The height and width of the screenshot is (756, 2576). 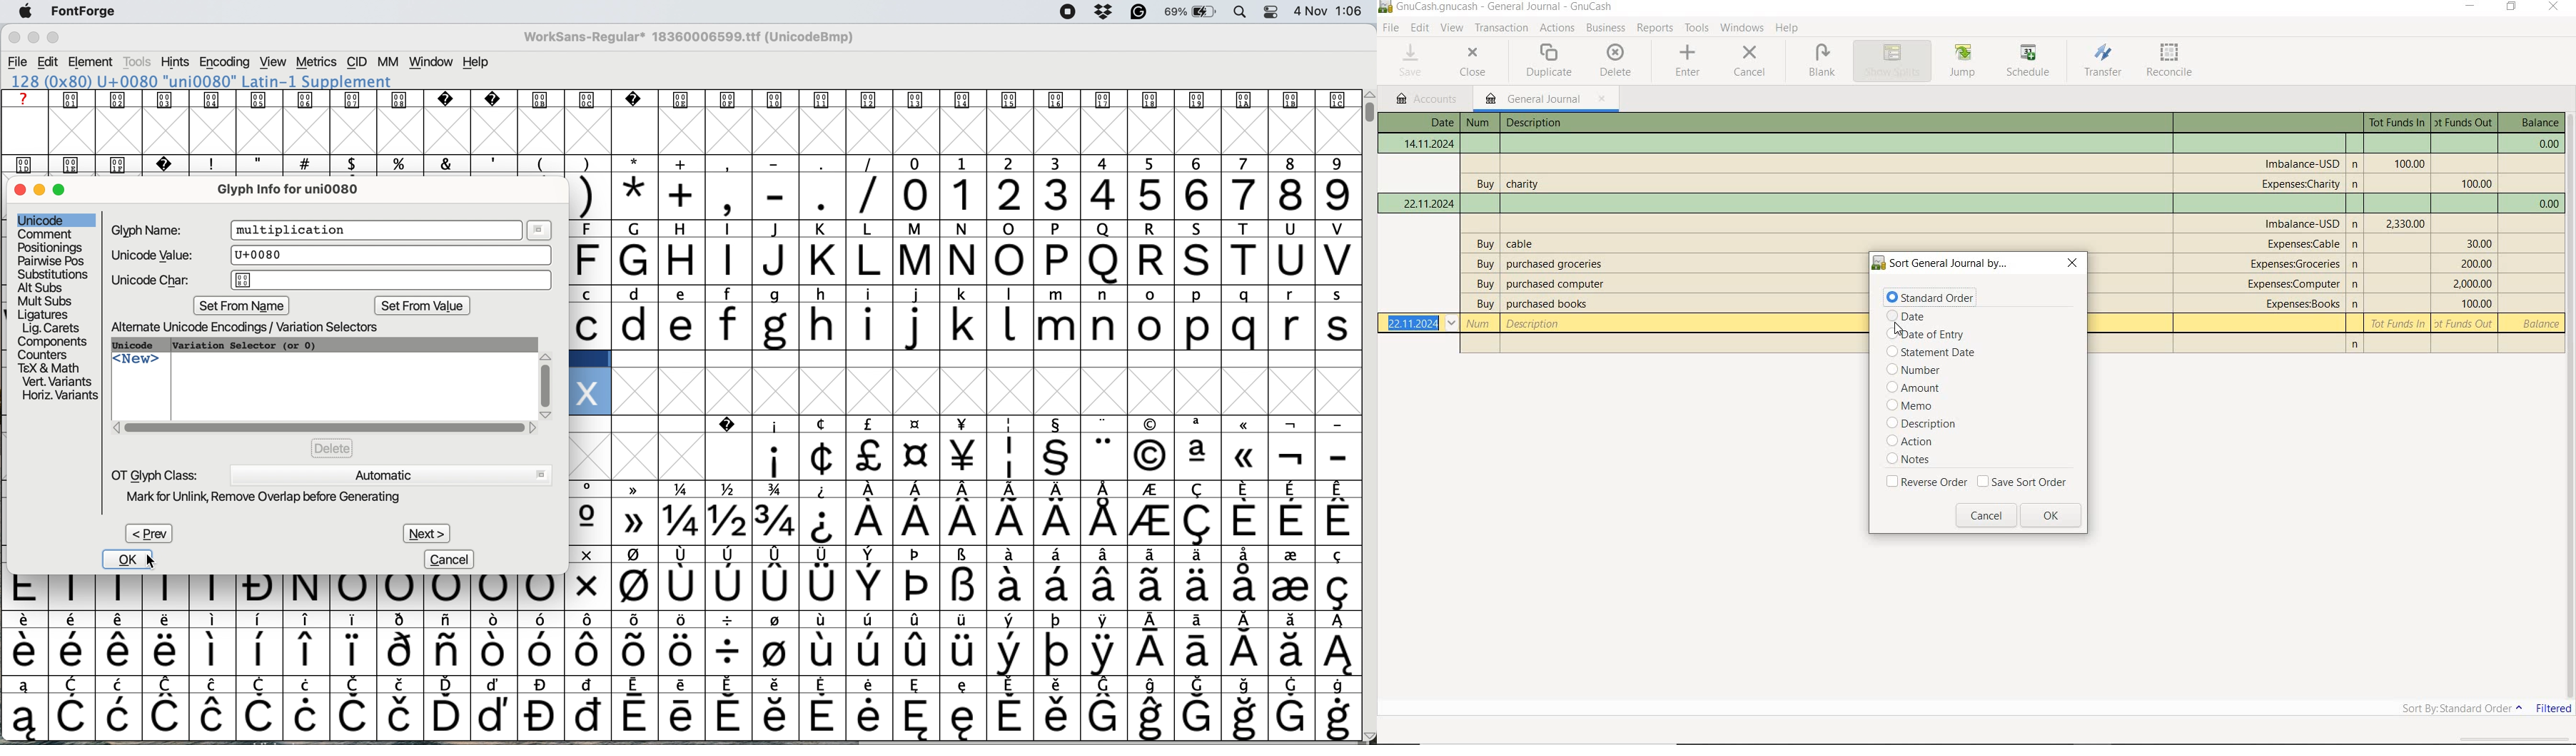 I want to click on MINIMIZE, so click(x=2472, y=9).